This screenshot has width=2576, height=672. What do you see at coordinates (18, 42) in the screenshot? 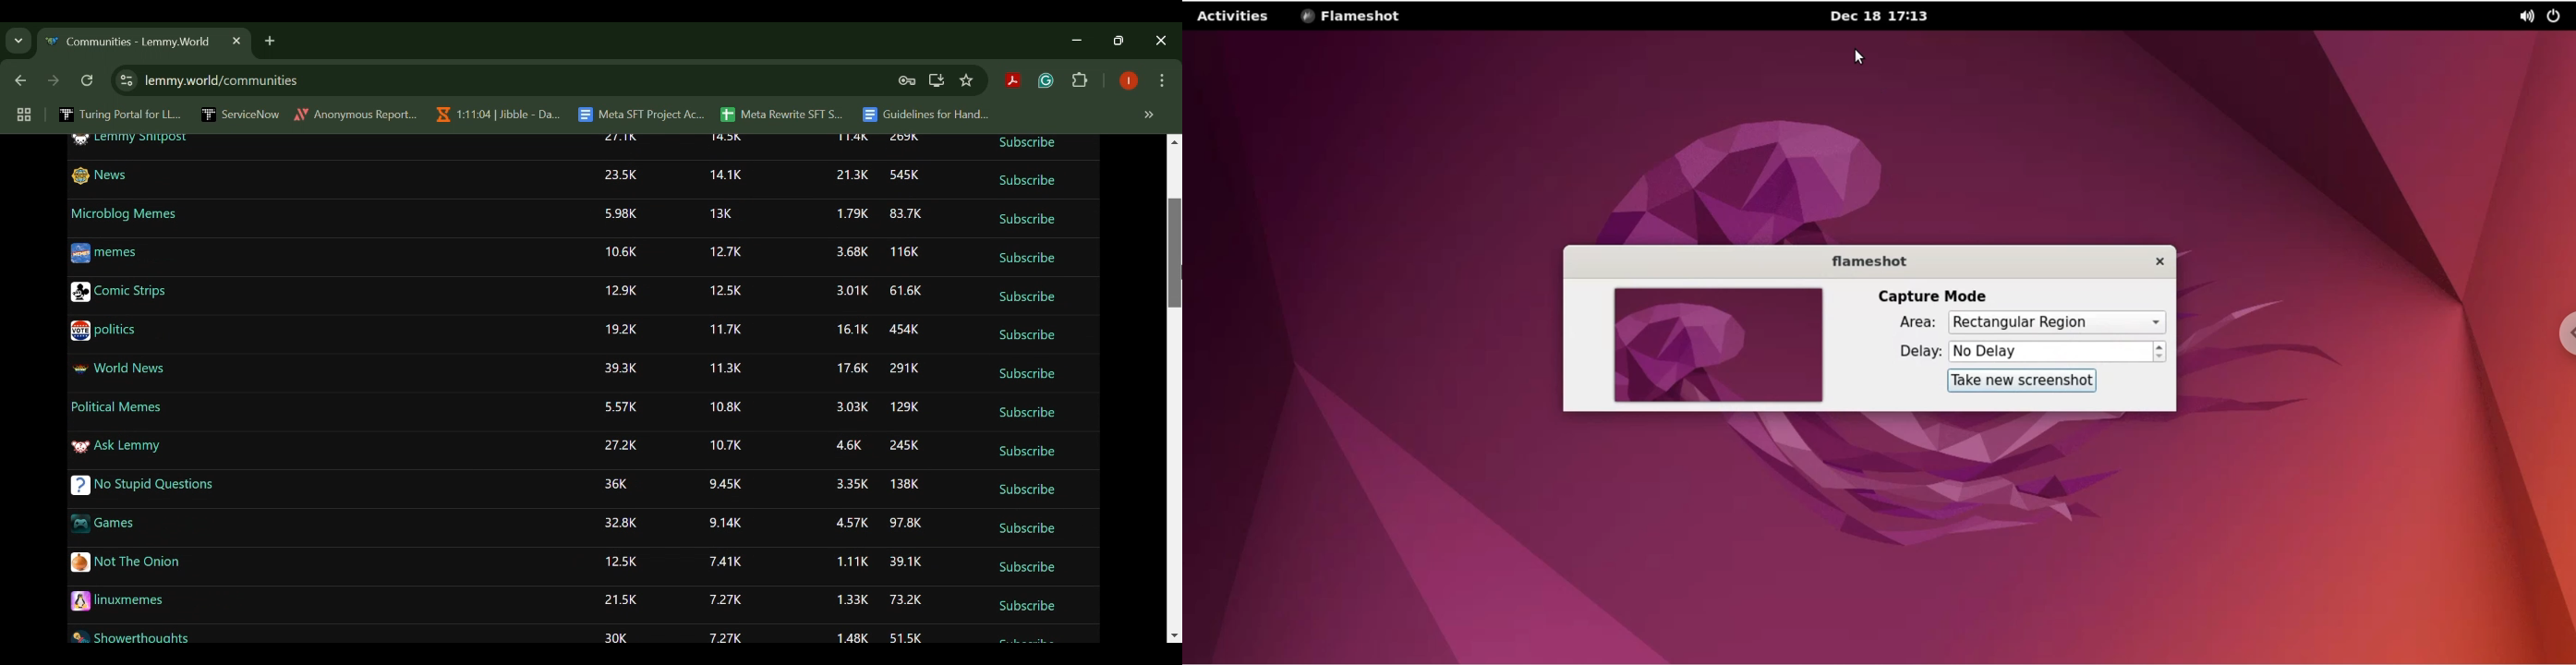
I see `Previous Page Dropdown Menu` at bounding box center [18, 42].